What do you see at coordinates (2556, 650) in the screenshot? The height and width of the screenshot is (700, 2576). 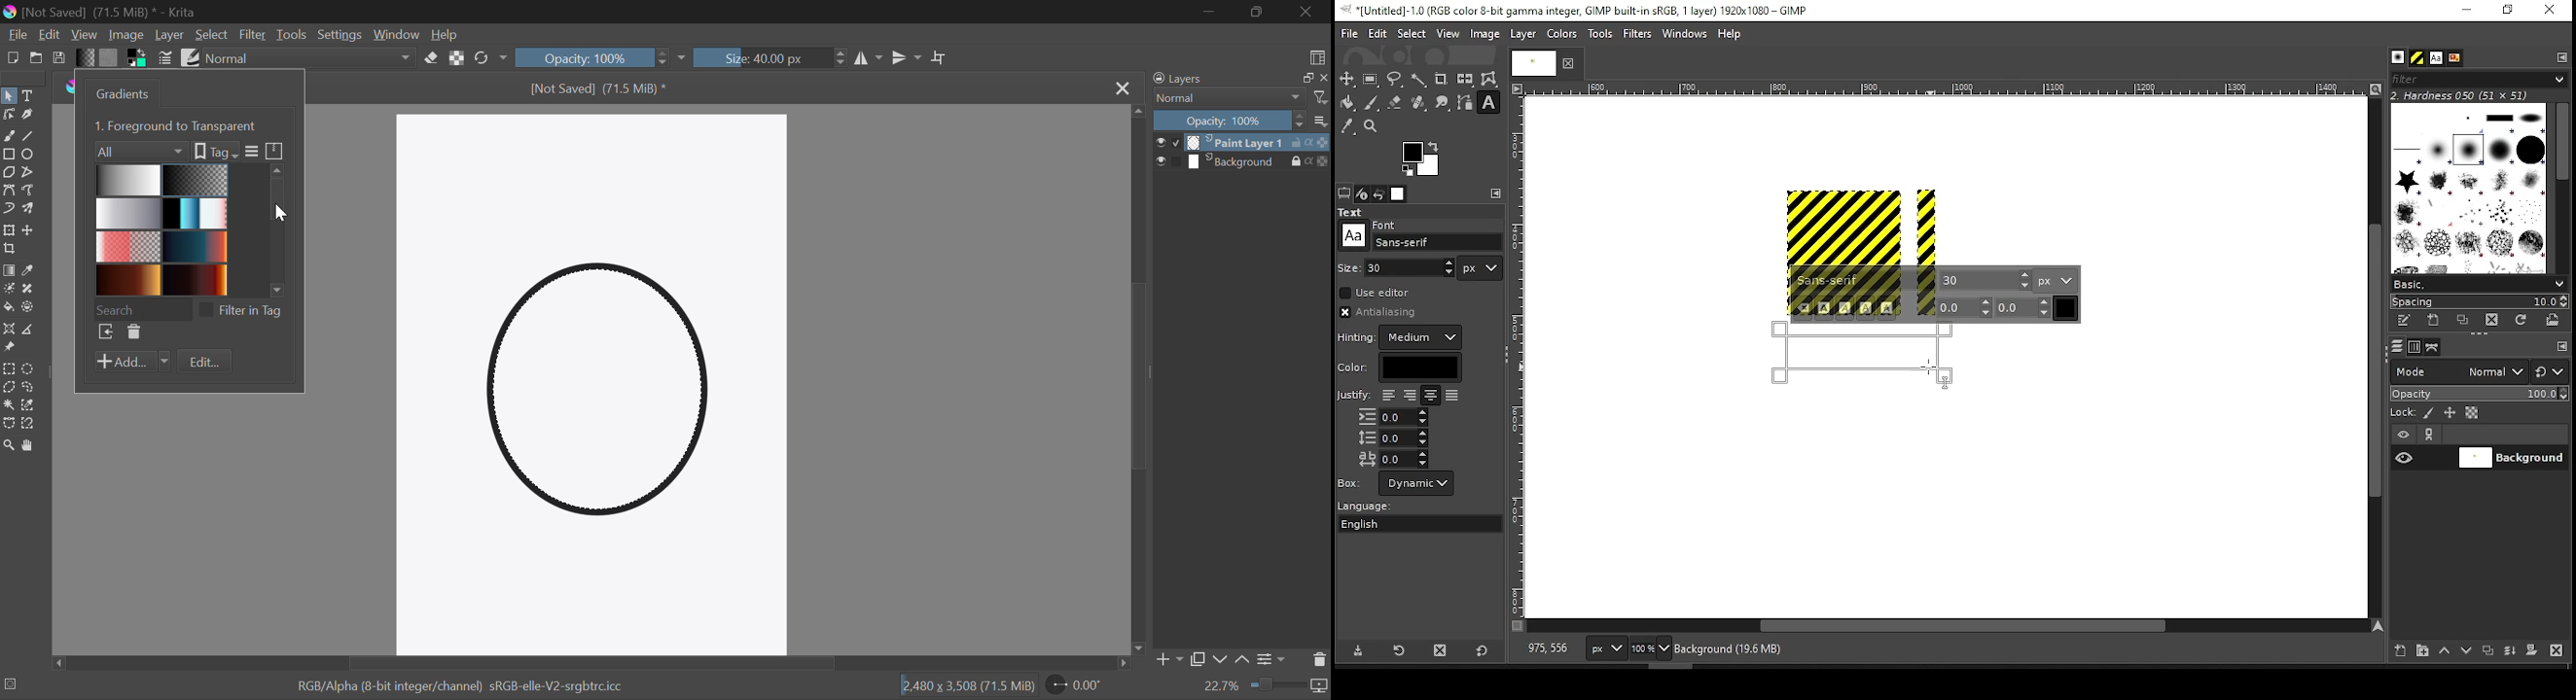 I see `delete layer` at bounding box center [2556, 650].